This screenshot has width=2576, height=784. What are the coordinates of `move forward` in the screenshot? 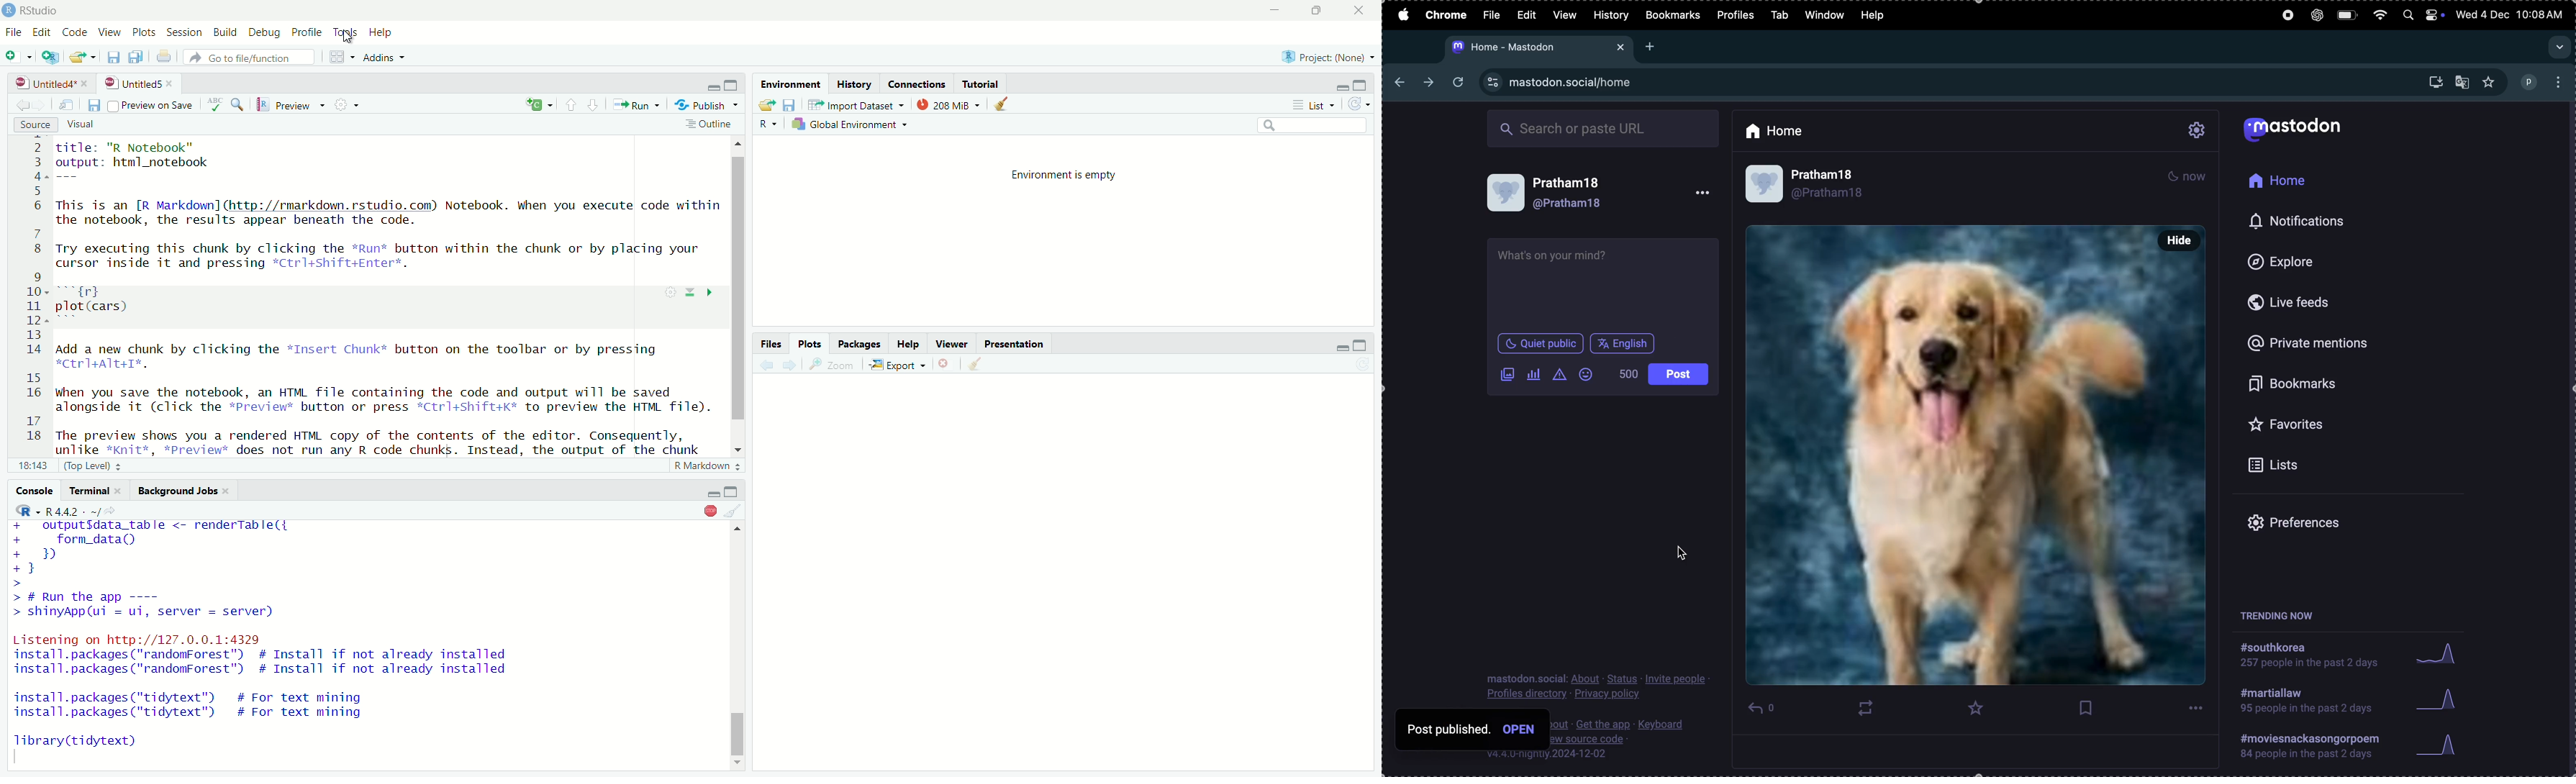 It's located at (789, 365).